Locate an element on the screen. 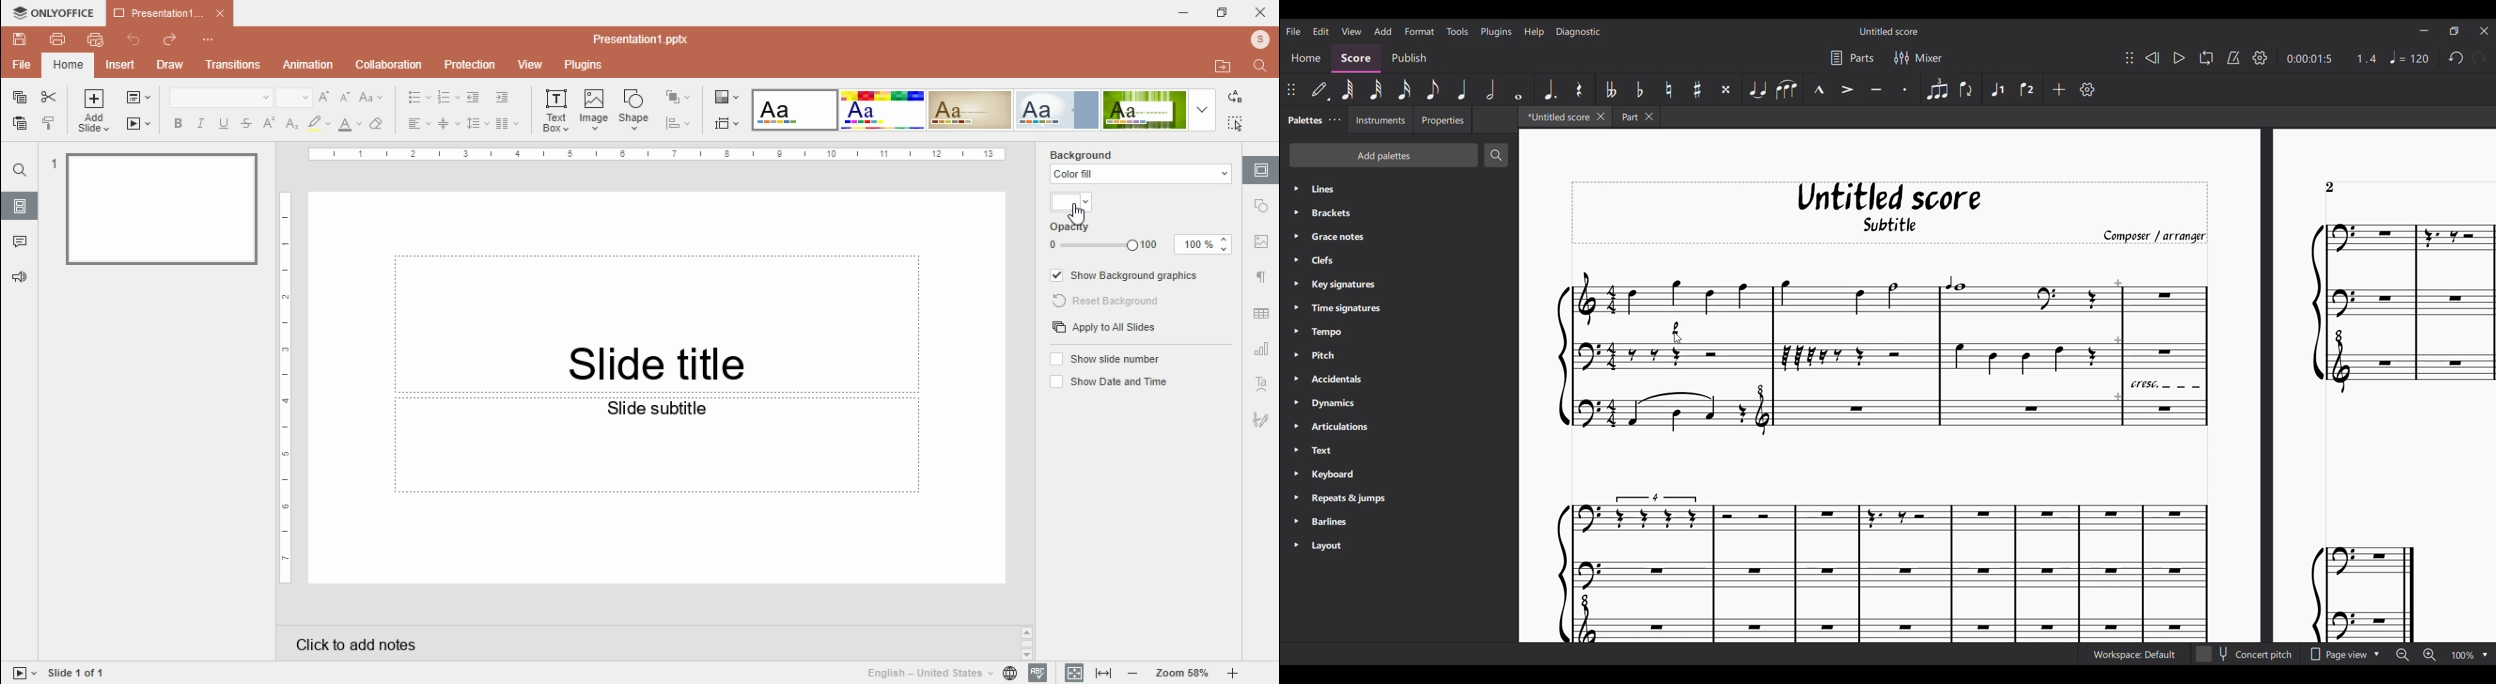 The image size is (2520, 700). Redo is located at coordinates (2479, 58).